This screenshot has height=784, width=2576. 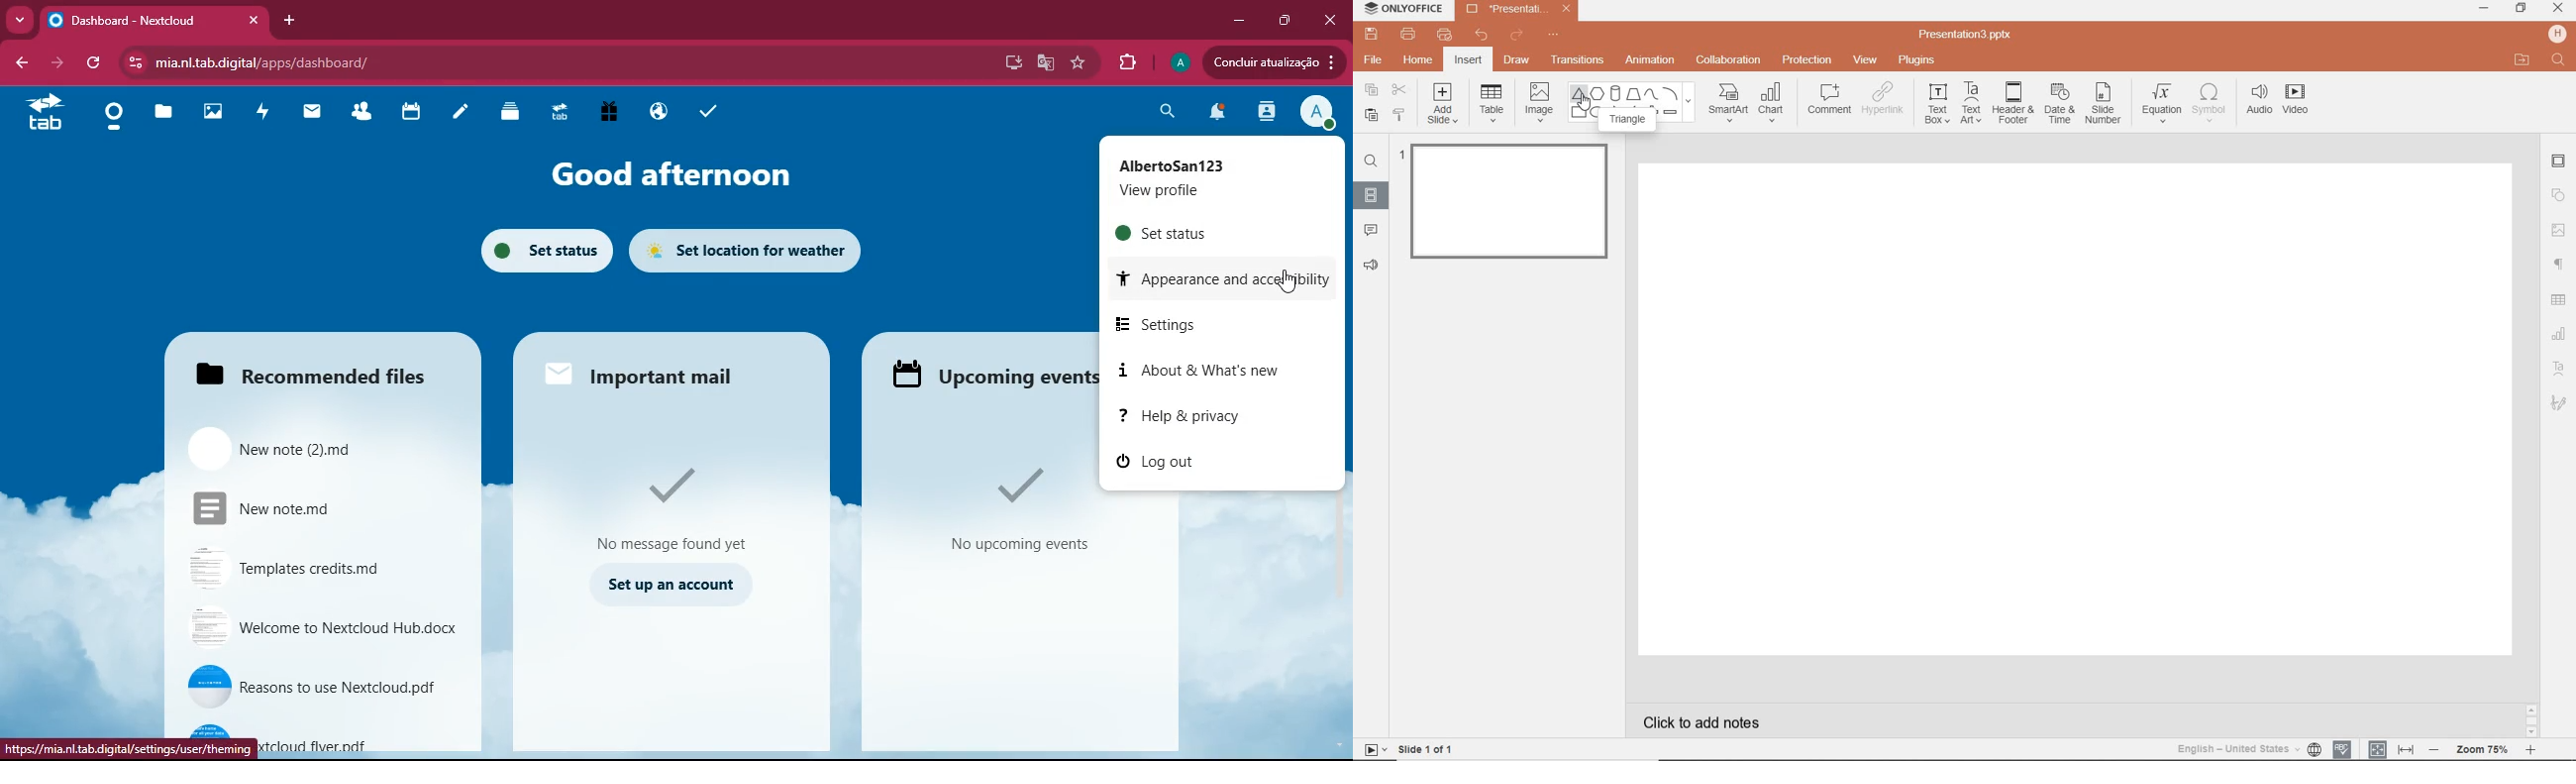 What do you see at coordinates (1518, 36) in the screenshot?
I see `REDO` at bounding box center [1518, 36].